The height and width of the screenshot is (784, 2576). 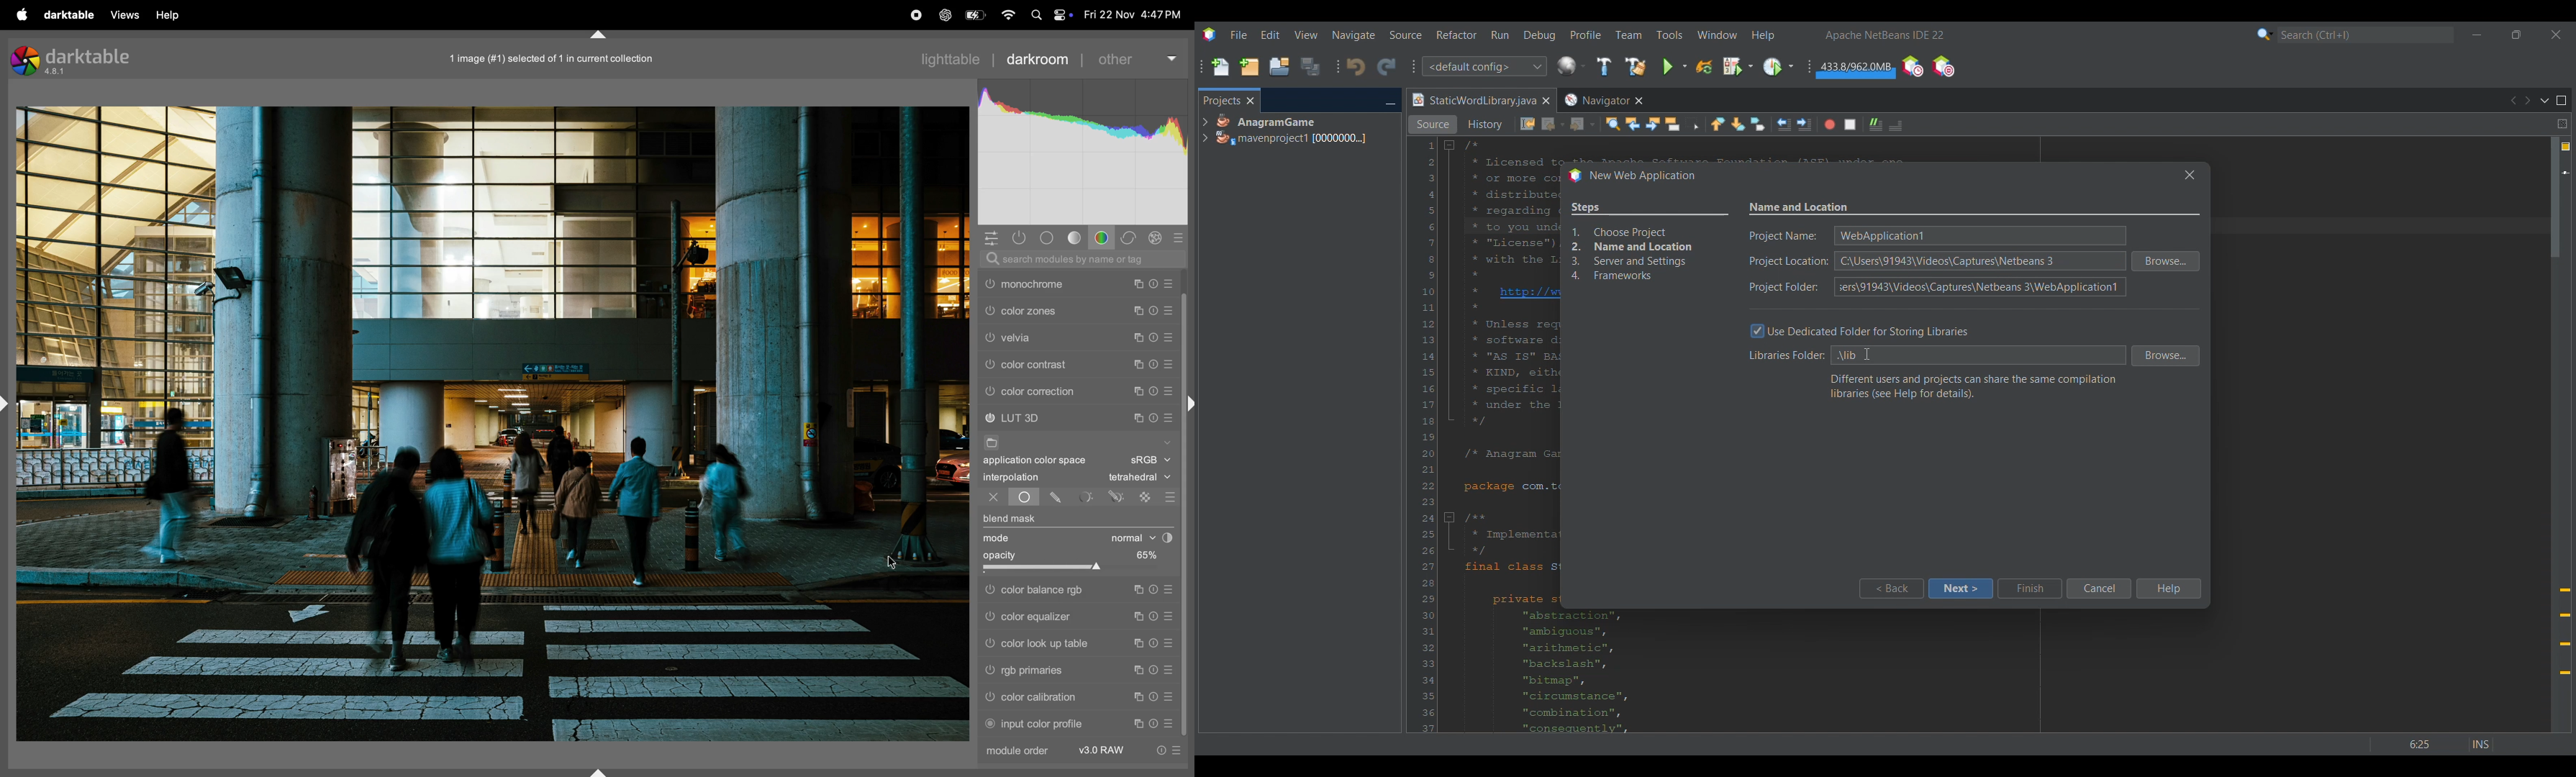 I want to click on , so click(x=2441, y=740).